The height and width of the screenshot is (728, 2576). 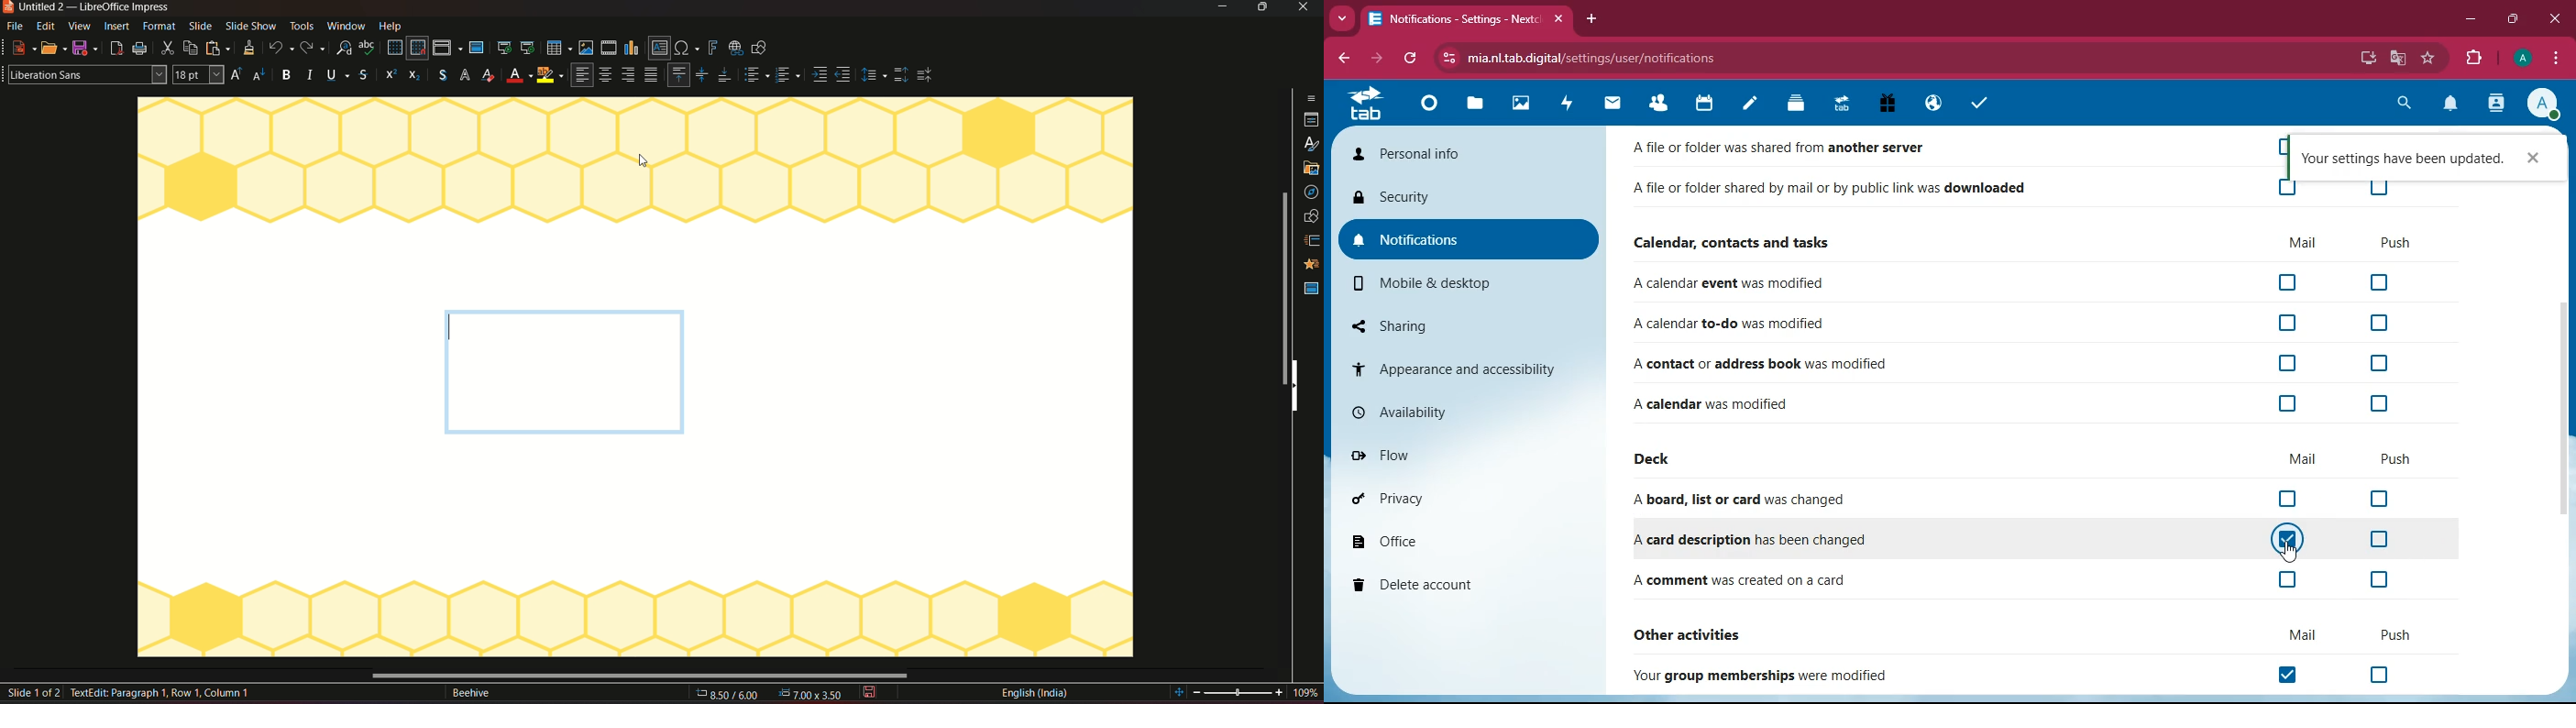 What do you see at coordinates (1371, 104) in the screenshot?
I see `tab` at bounding box center [1371, 104].